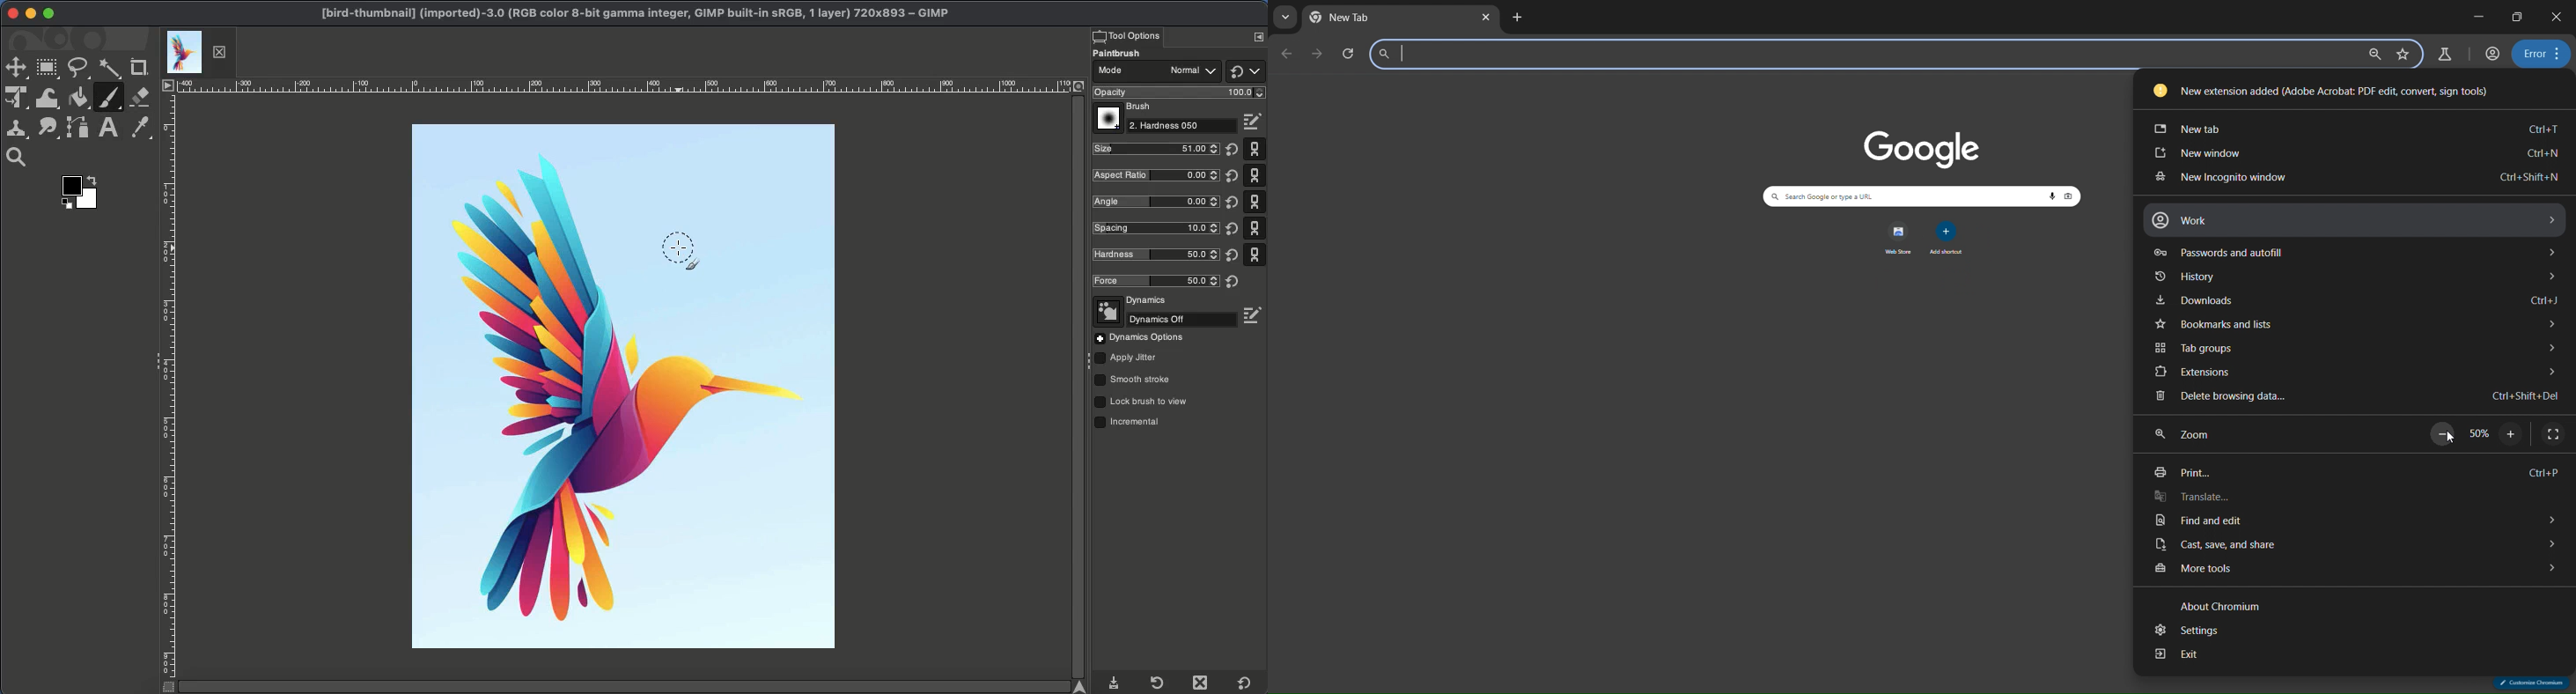 The image size is (2576, 700). I want to click on Options, so click(1139, 338).